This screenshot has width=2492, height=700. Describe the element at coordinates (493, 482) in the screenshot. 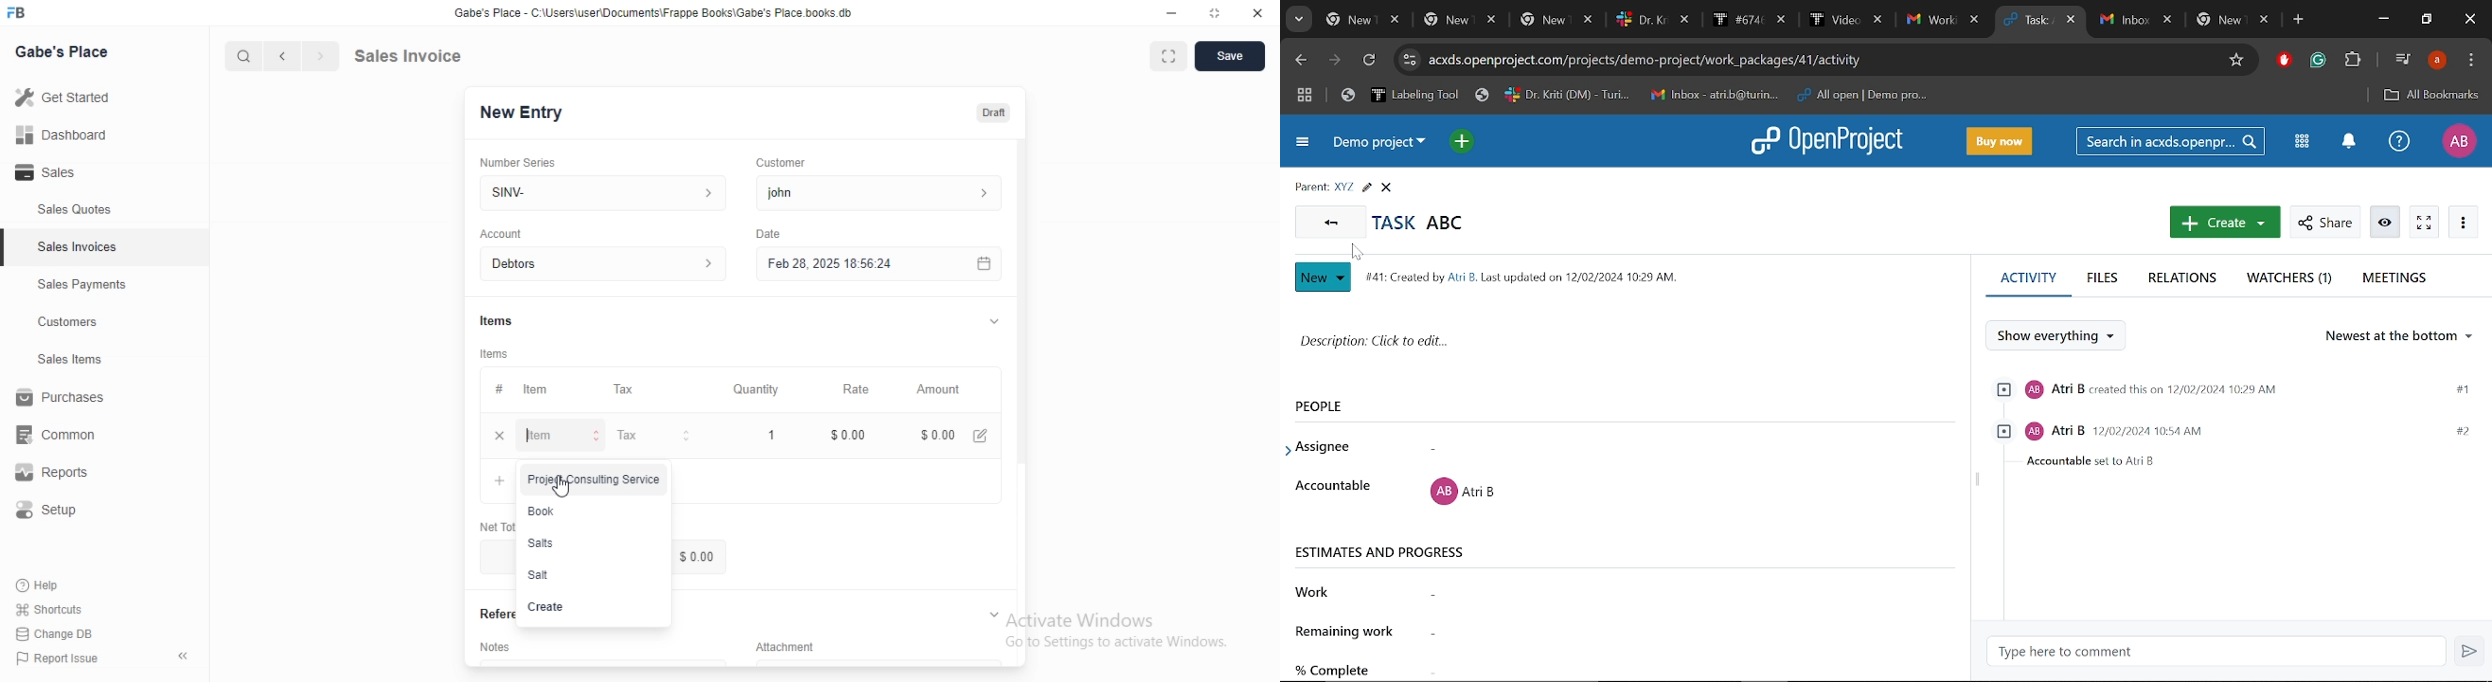

I see `+ Add Row` at that location.